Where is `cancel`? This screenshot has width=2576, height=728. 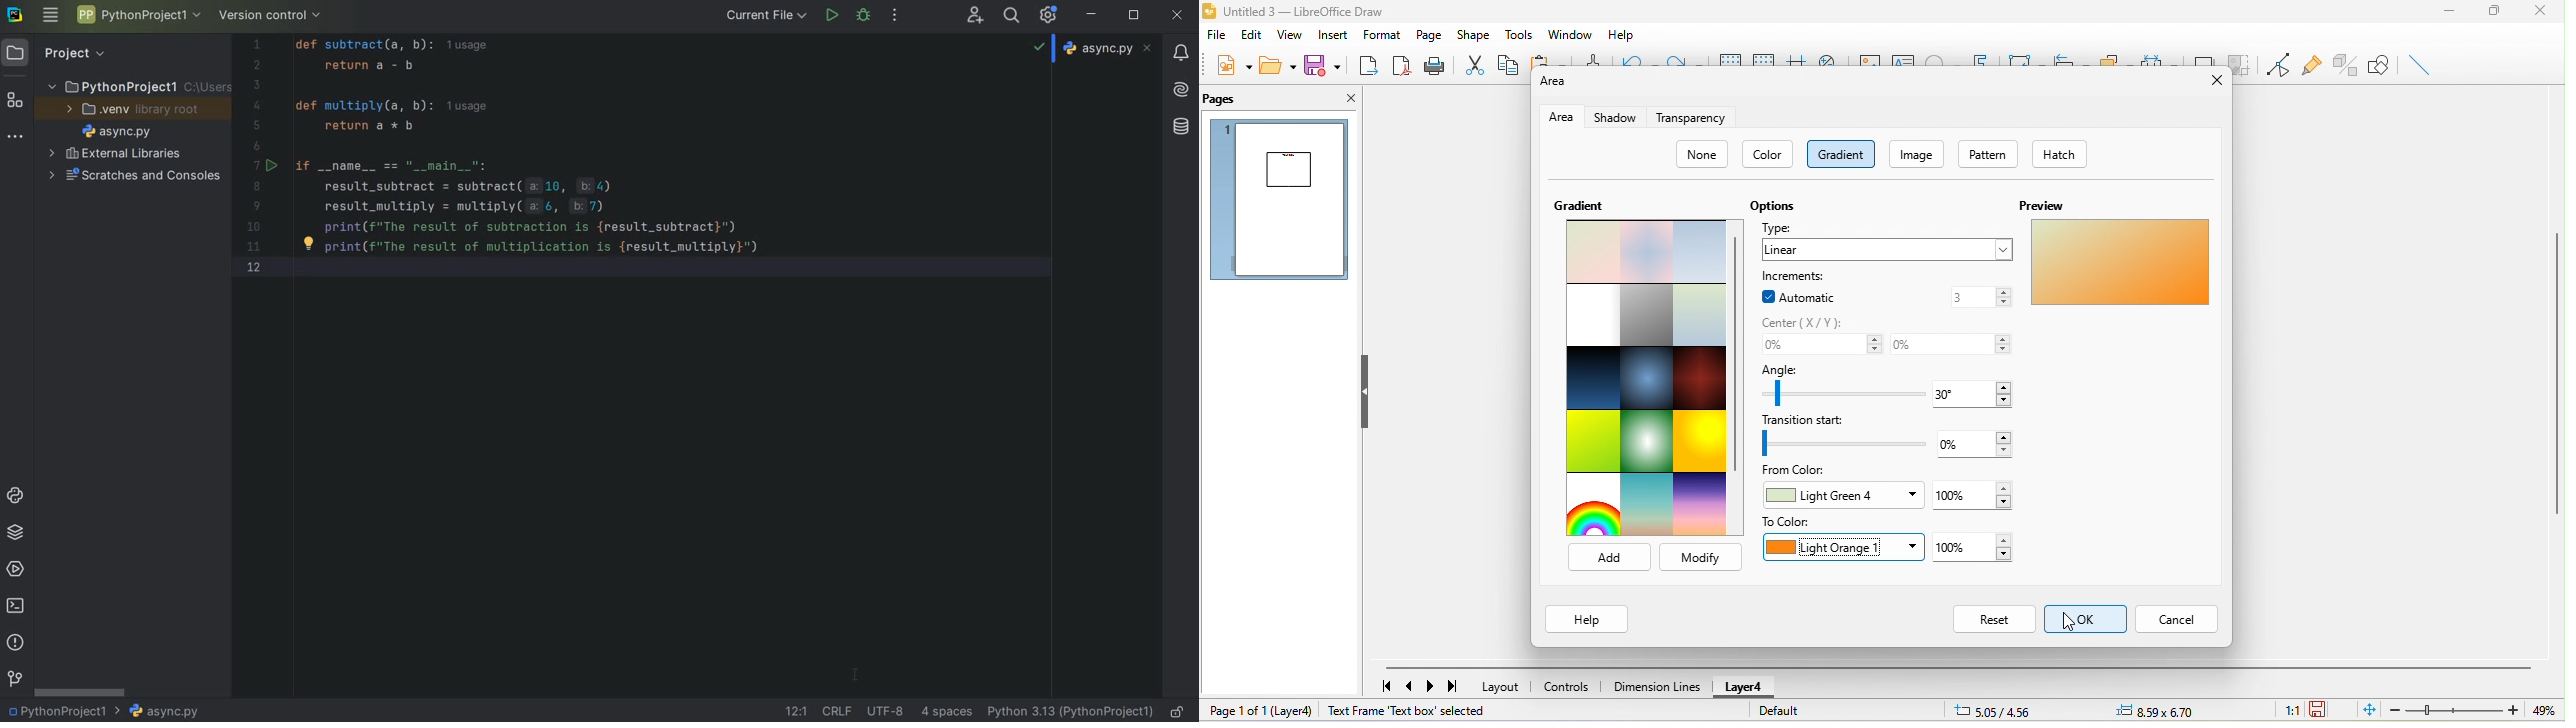
cancel is located at coordinates (2176, 620).